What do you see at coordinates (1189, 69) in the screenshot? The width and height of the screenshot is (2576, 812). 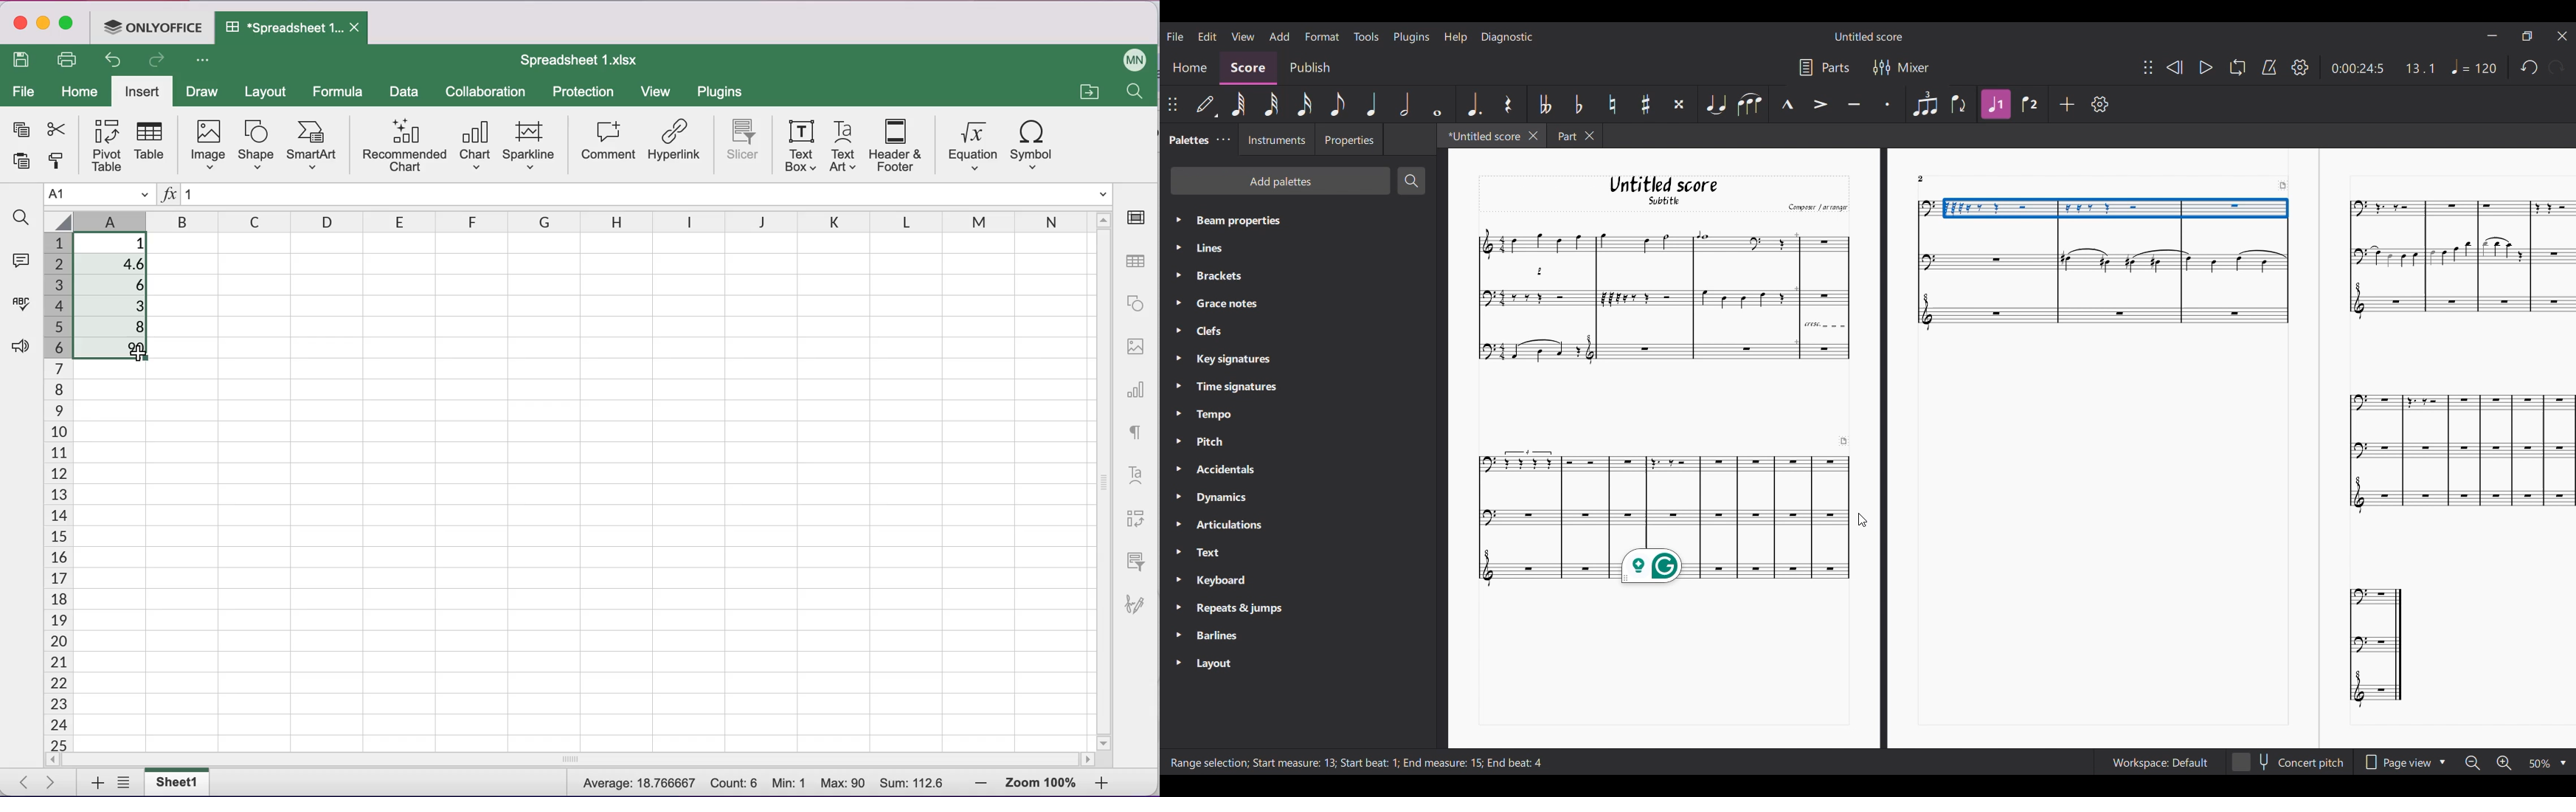 I see `Home ` at bounding box center [1189, 69].